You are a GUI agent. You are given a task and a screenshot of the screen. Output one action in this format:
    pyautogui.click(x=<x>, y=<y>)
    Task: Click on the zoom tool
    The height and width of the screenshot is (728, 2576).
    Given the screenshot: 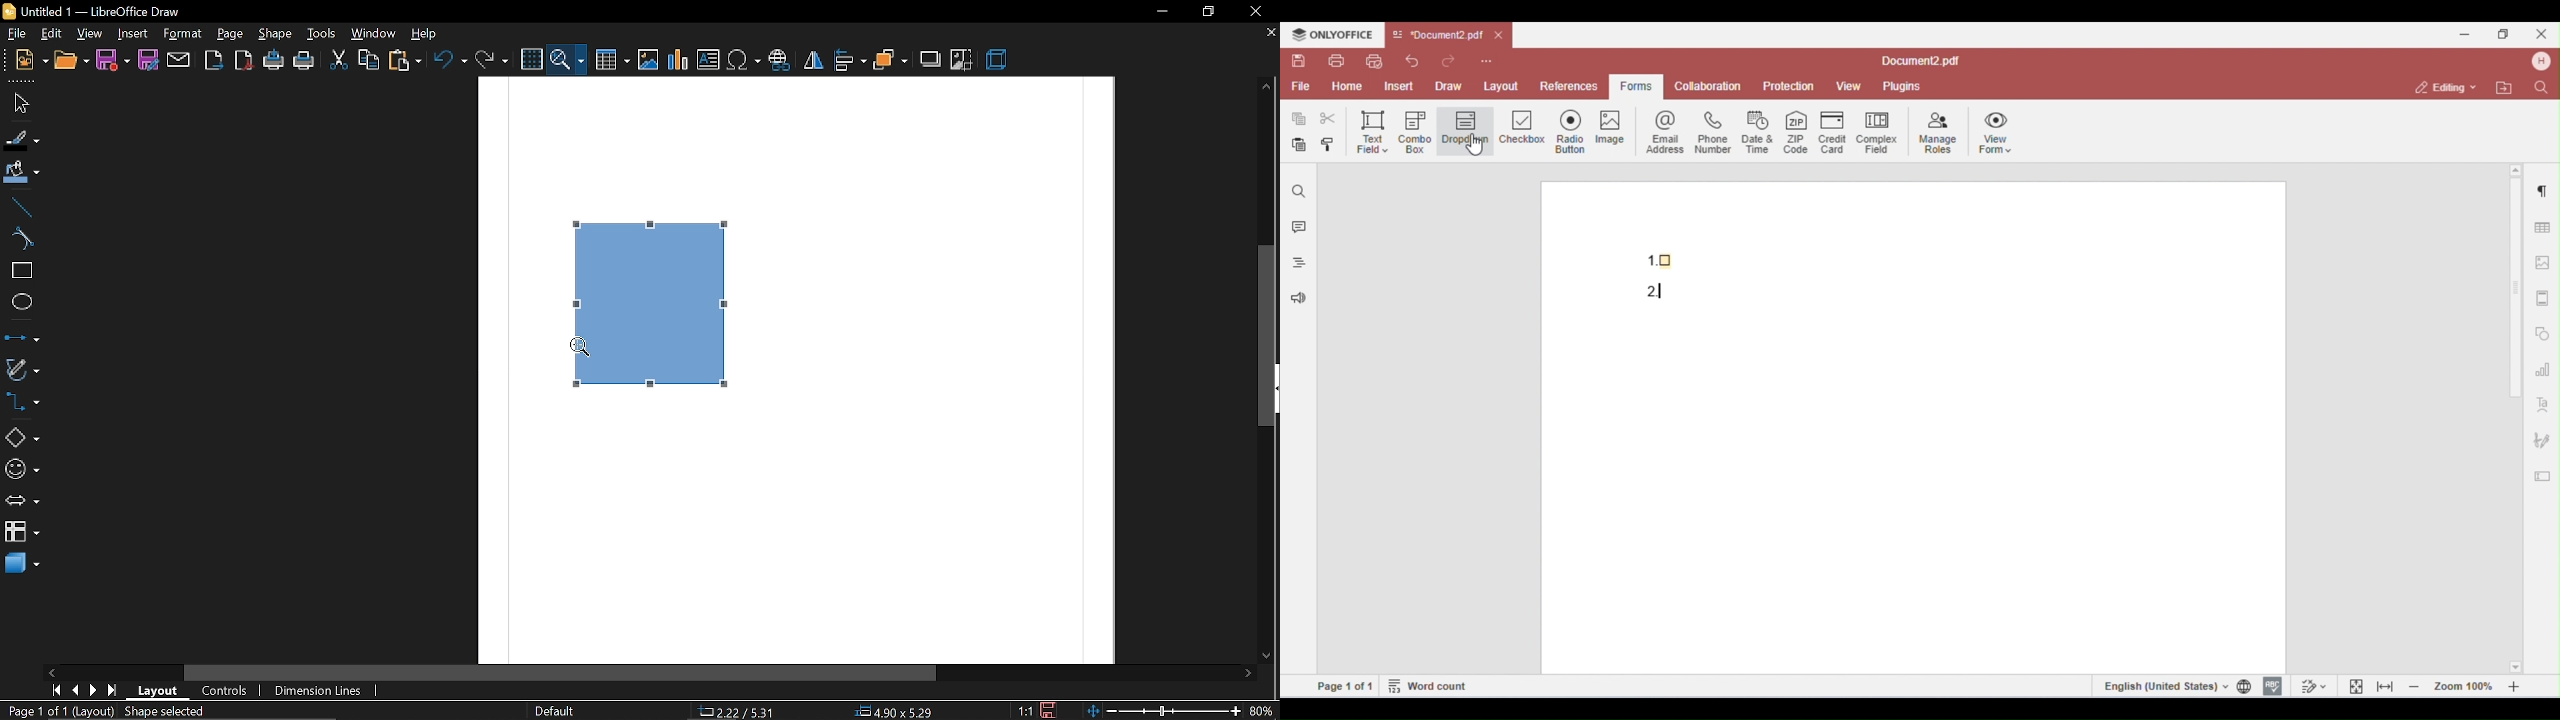 What is the action you would take?
    pyautogui.click(x=580, y=351)
    